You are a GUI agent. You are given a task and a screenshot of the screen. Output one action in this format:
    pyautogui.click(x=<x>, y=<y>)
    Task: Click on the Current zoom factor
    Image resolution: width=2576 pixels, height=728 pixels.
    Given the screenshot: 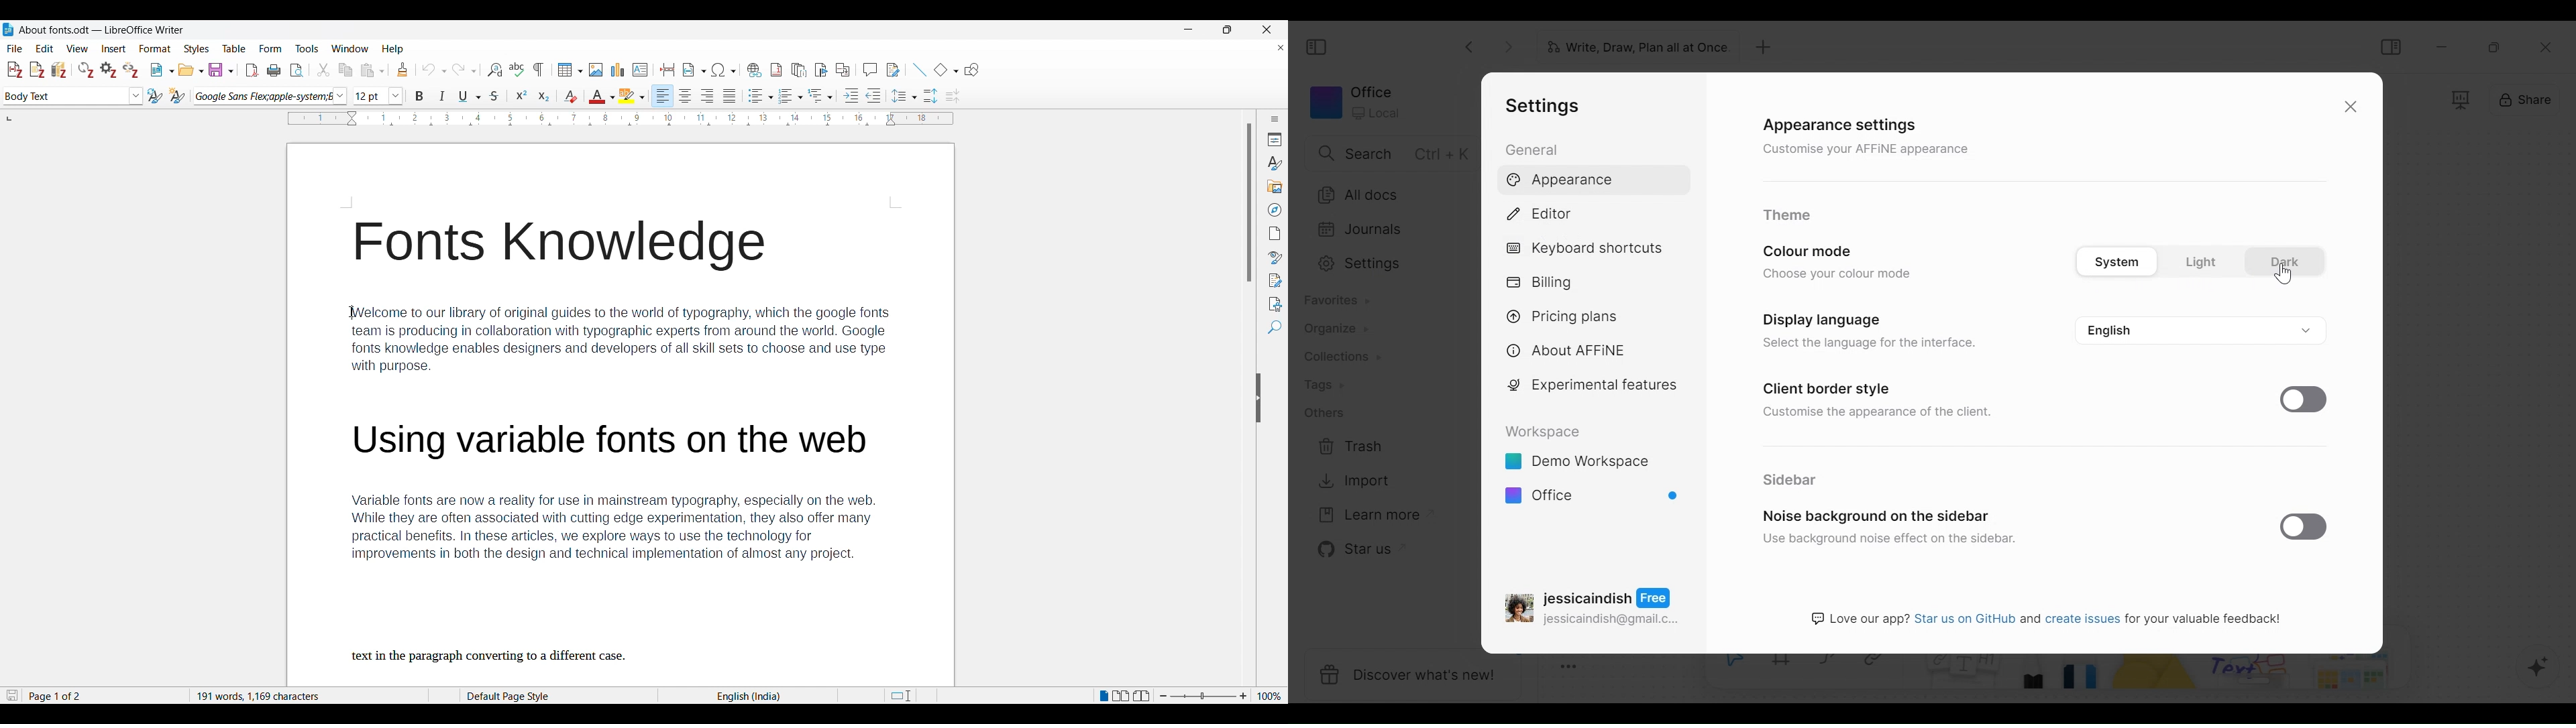 What is the action you would take?
    pyautogui.click(x=1270, y=696)
    